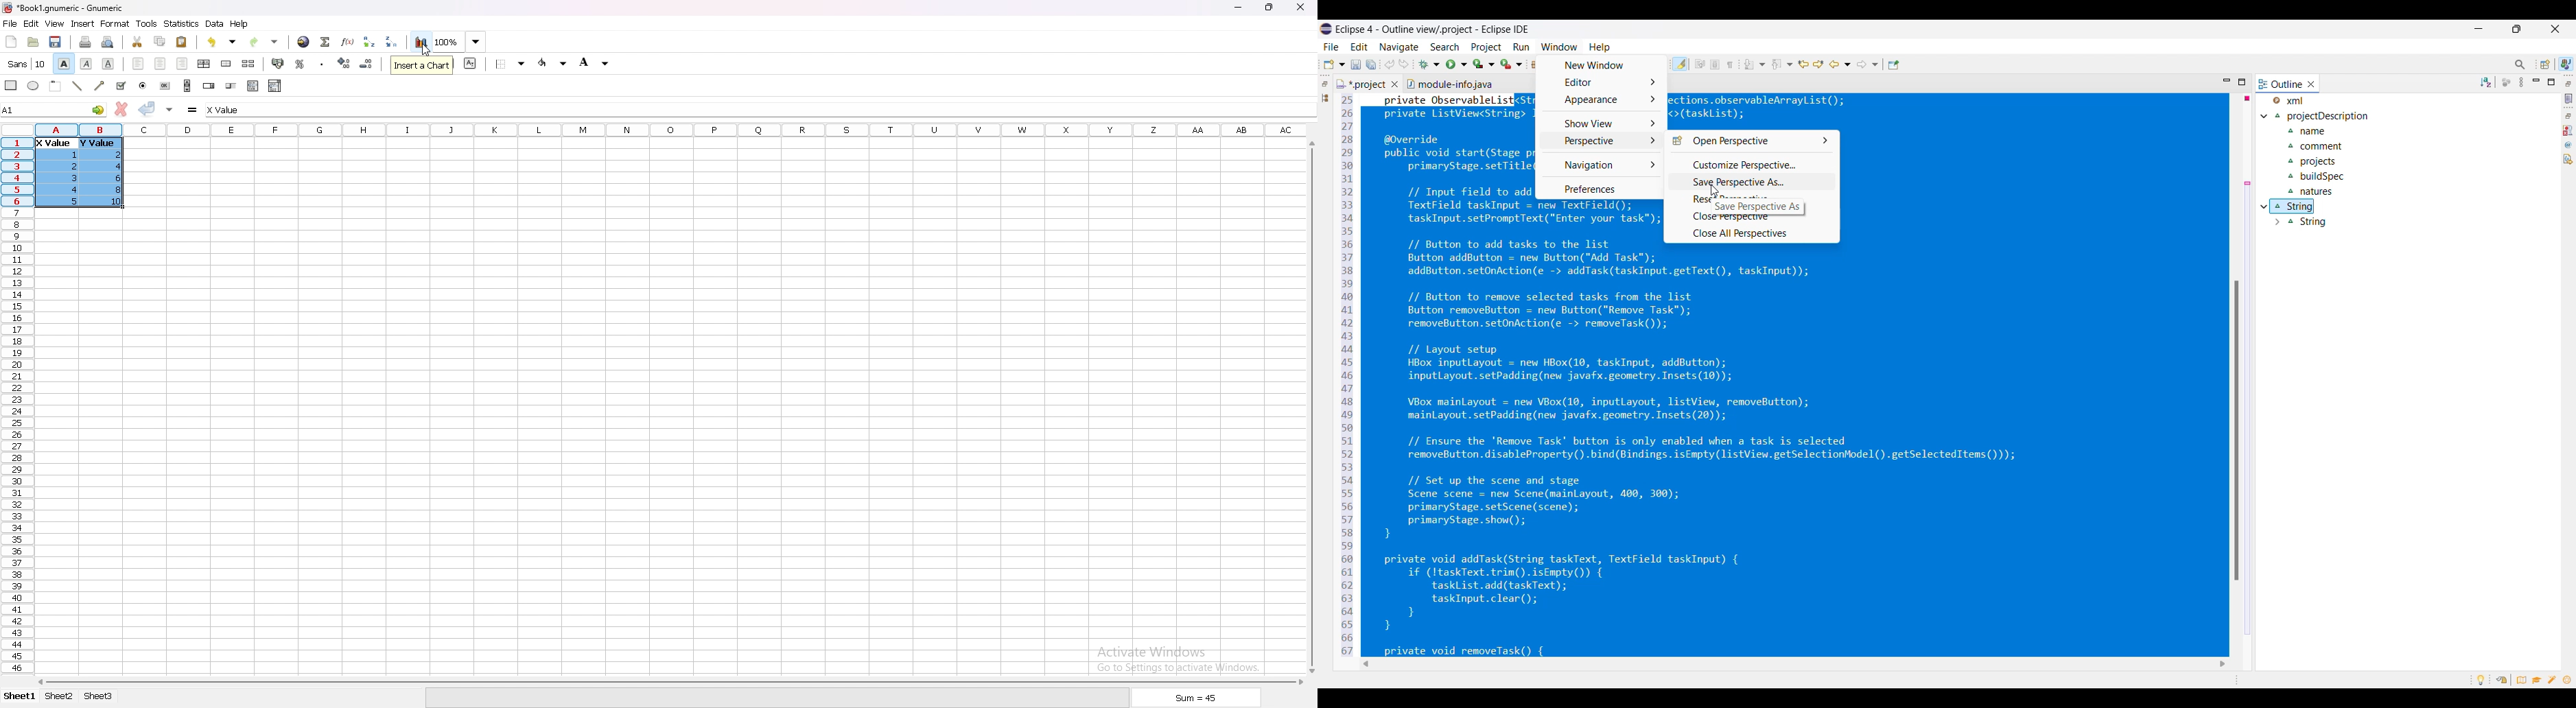 This screenshot has width=2576, height=728. Describe the element at coordinates (366, 64) in the screenshot. I see `decrease decimals` at that location.